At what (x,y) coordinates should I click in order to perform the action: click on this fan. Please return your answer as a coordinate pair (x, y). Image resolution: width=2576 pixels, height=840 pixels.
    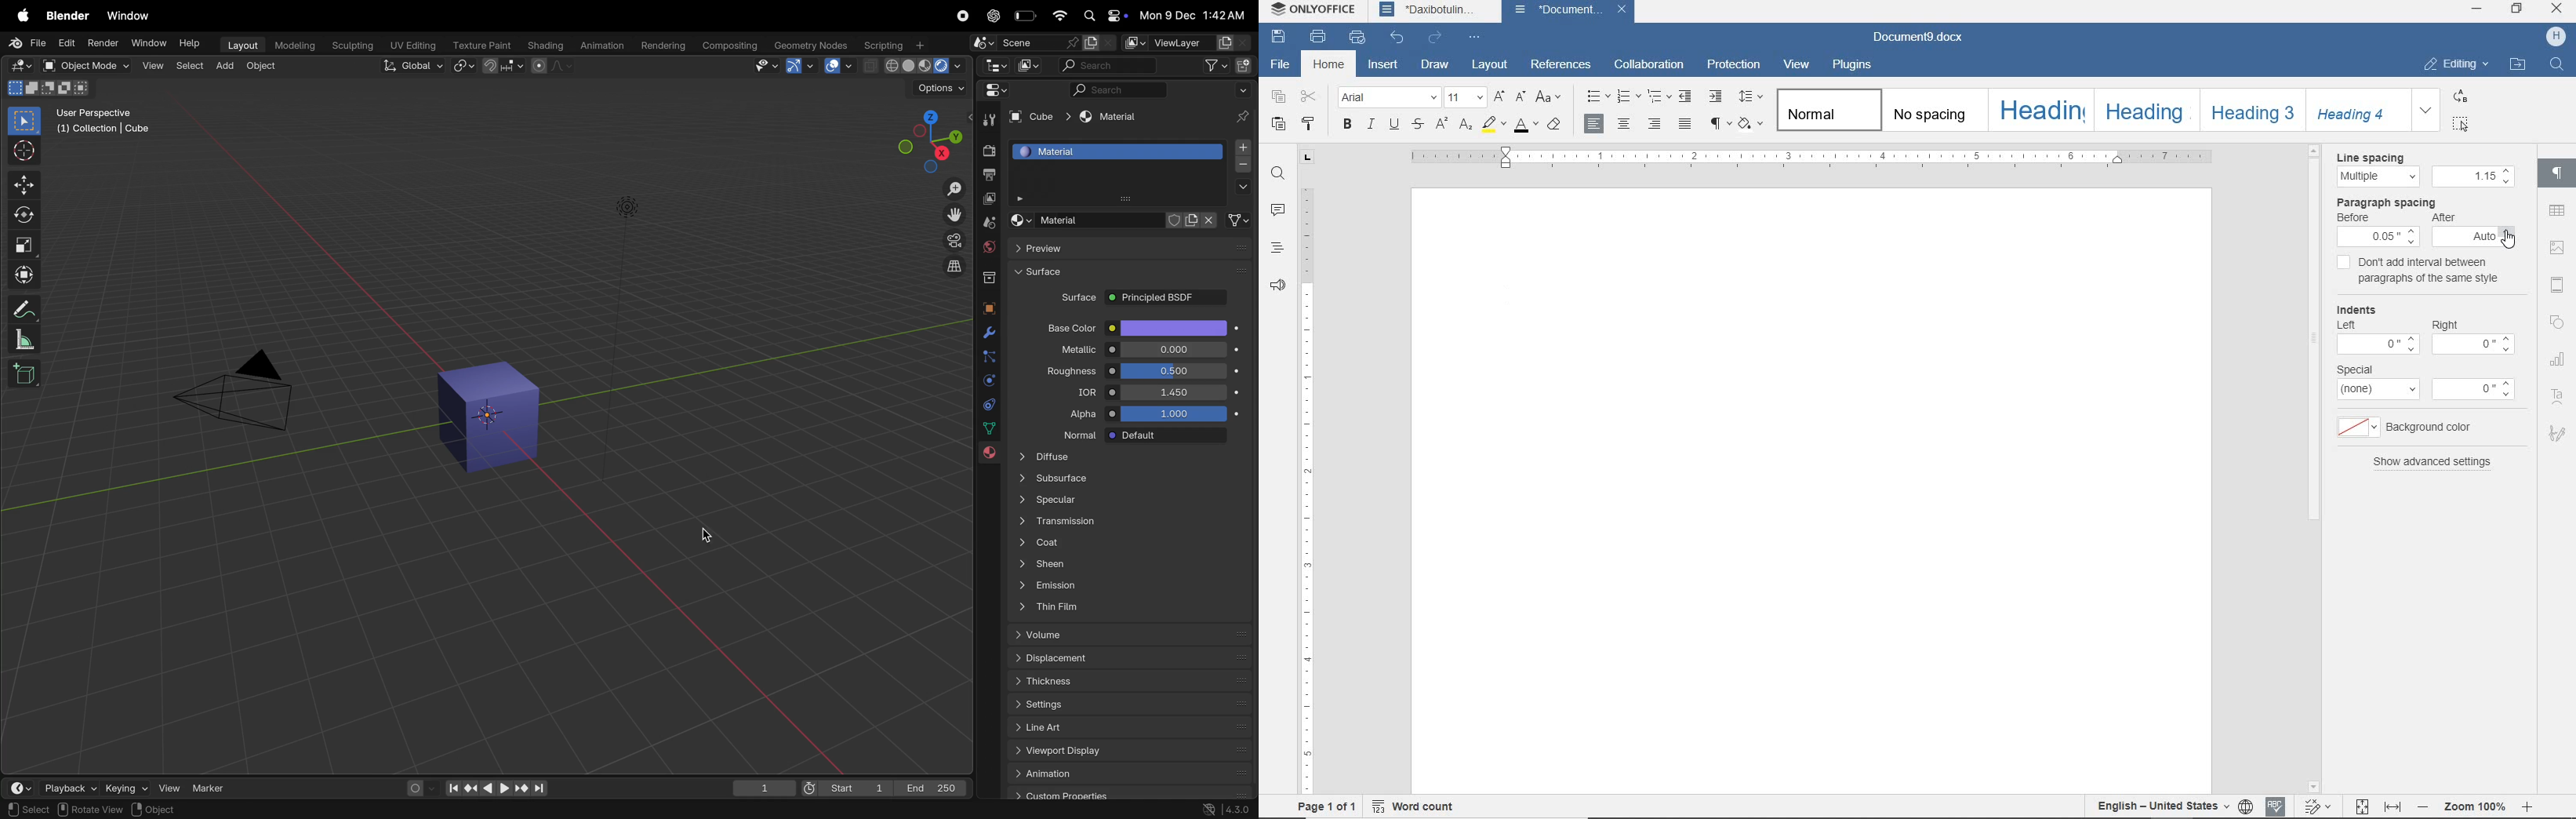
    Looking at the image, I should click on (1130, 608).